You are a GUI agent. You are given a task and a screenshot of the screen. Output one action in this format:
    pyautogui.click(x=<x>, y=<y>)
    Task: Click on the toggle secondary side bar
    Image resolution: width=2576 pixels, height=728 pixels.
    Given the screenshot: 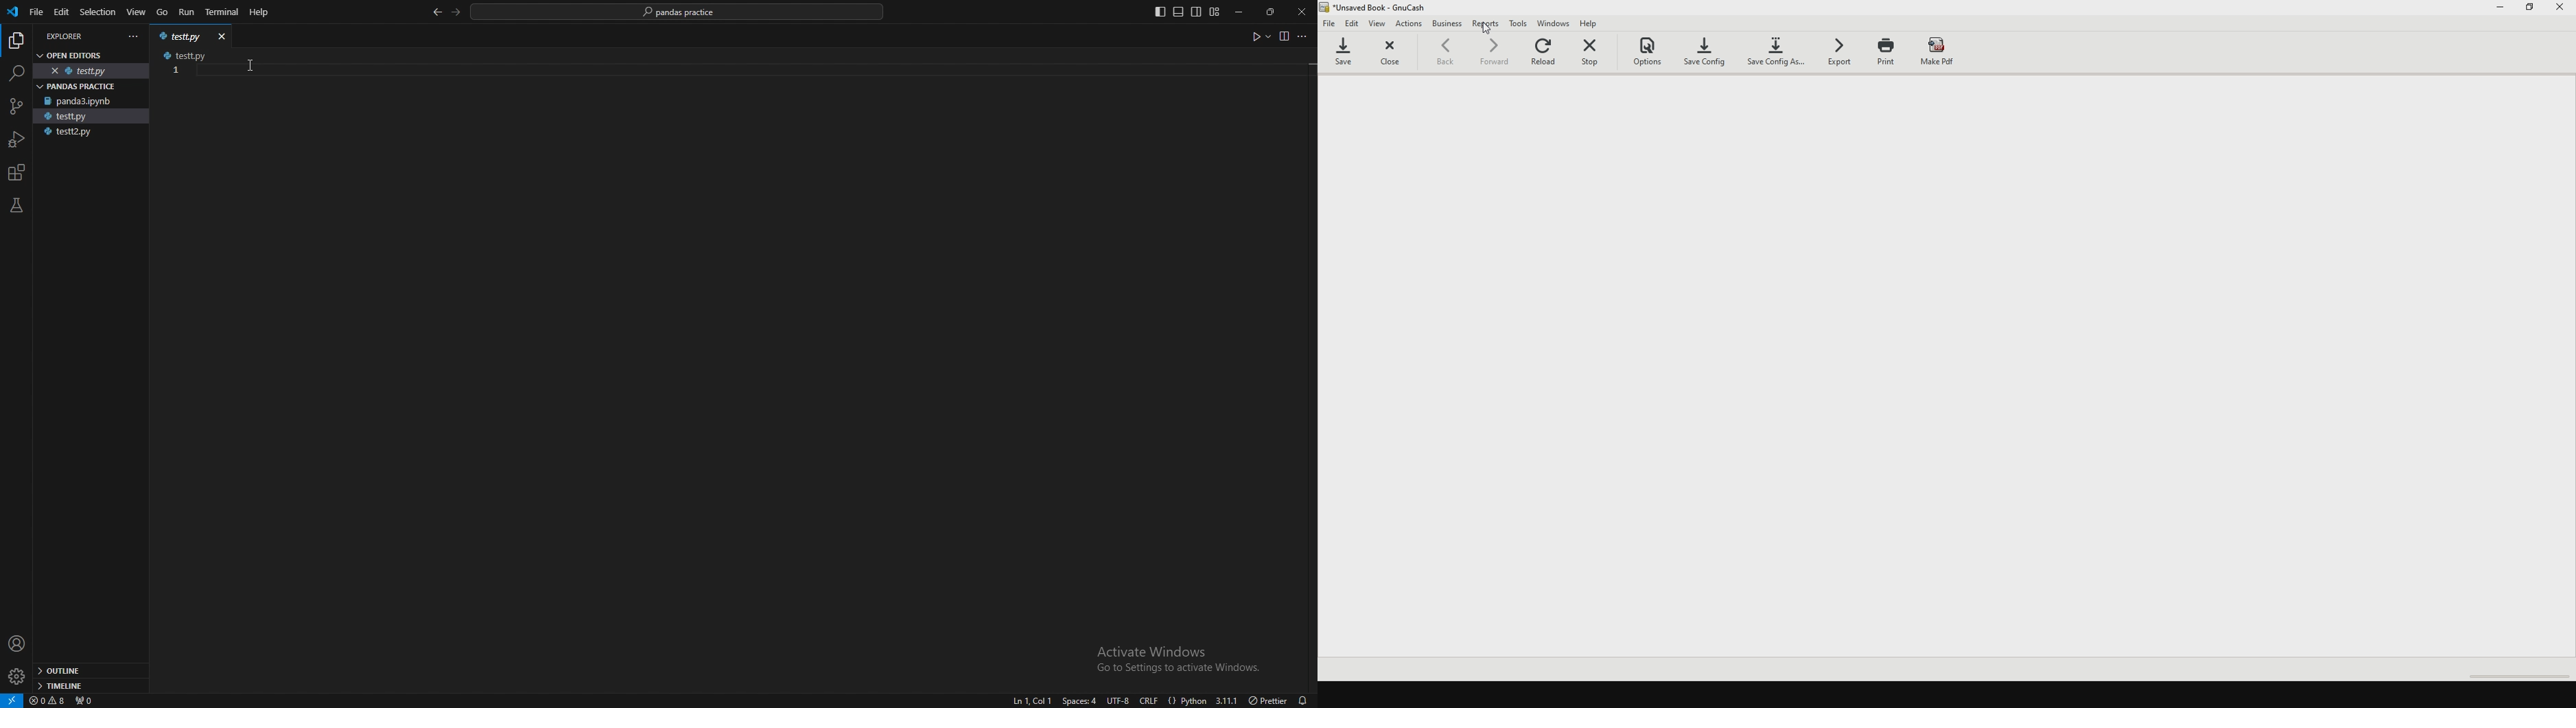 What is the action you would take?
    pyautogui.click(x=1197, y=12)
    